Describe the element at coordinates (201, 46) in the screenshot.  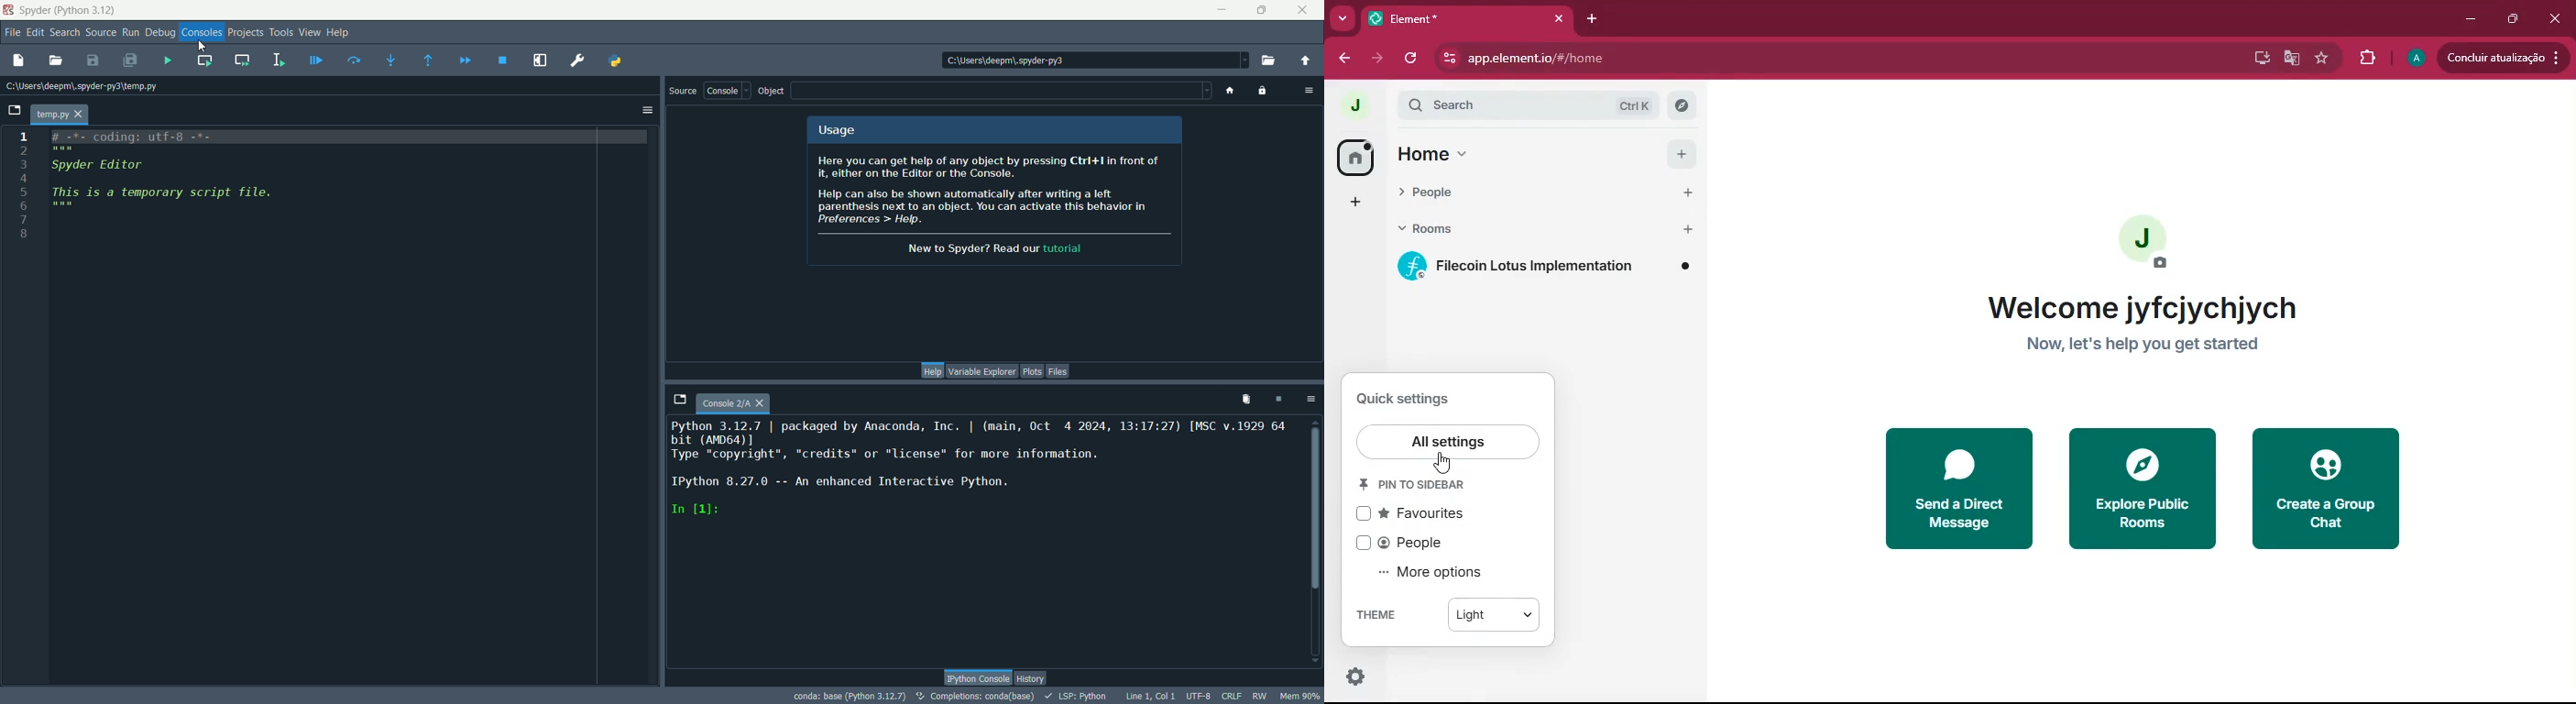
I see `cursor` at that location.